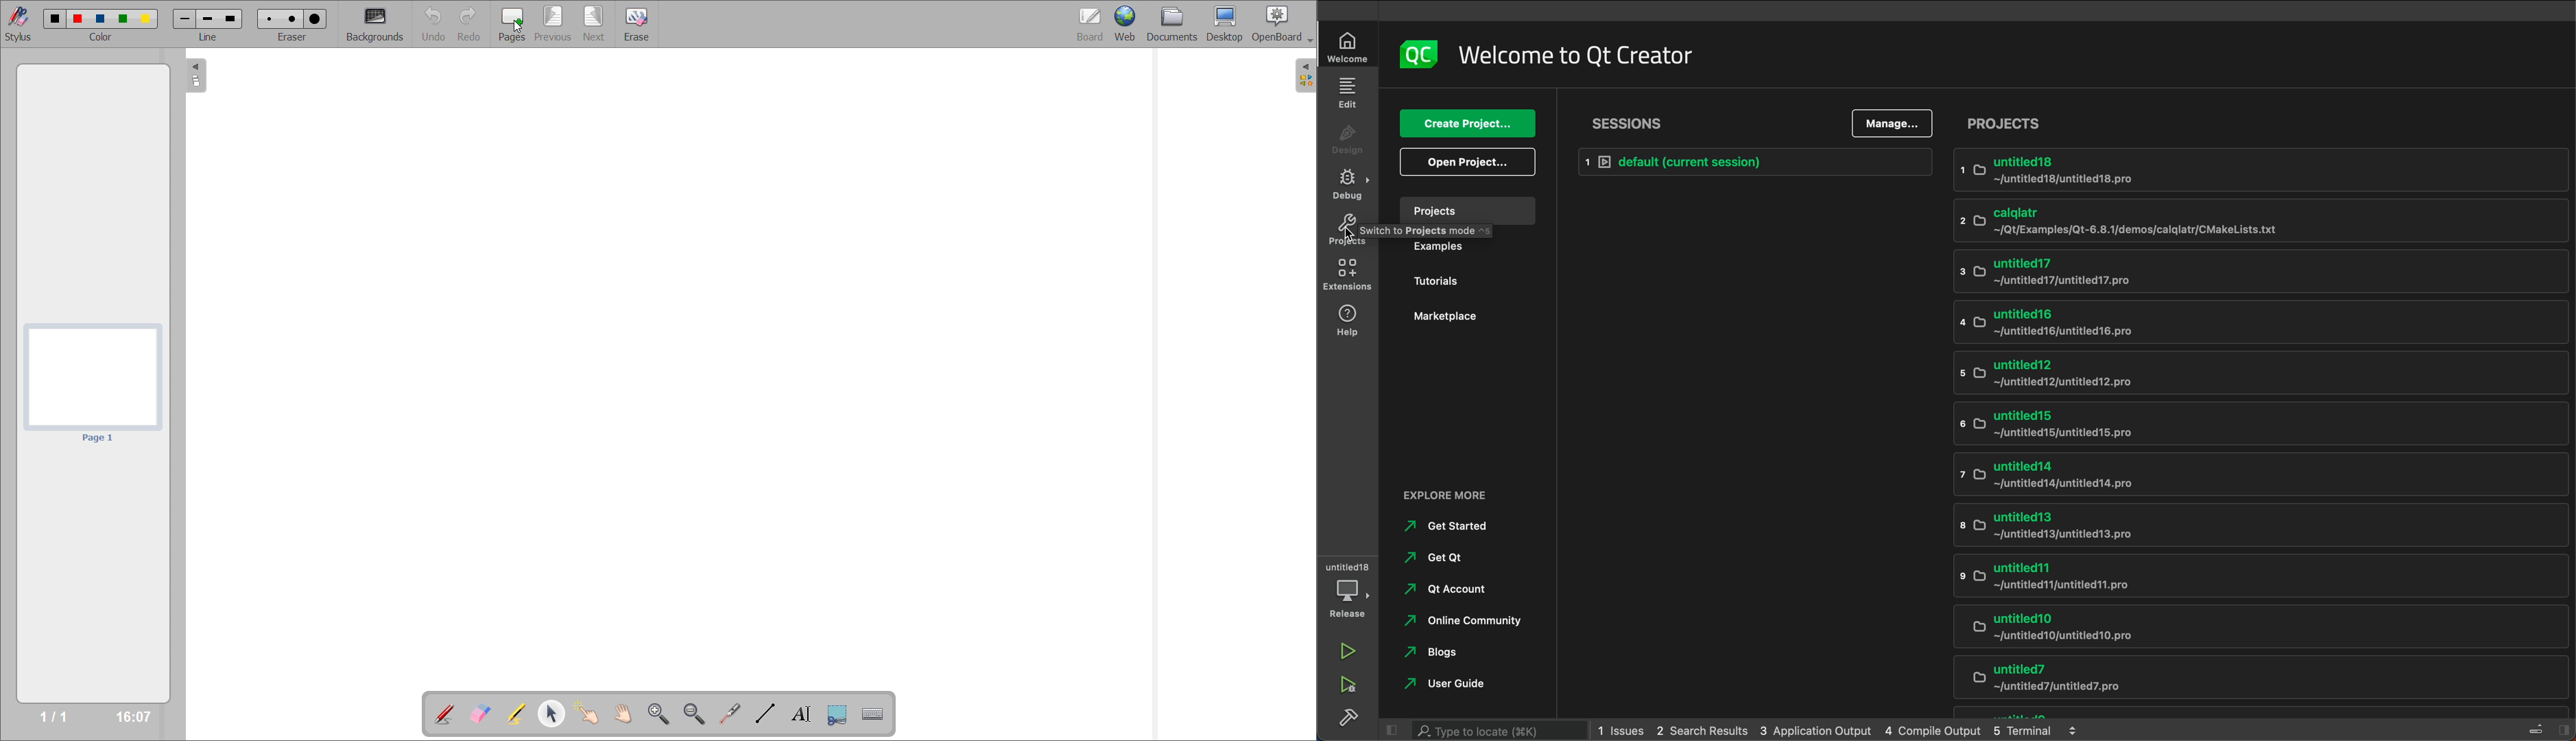  What do you see at coordinates (2251, 372) in the screenshot?
I see `untitled12` at bounding box center [2251, 372].